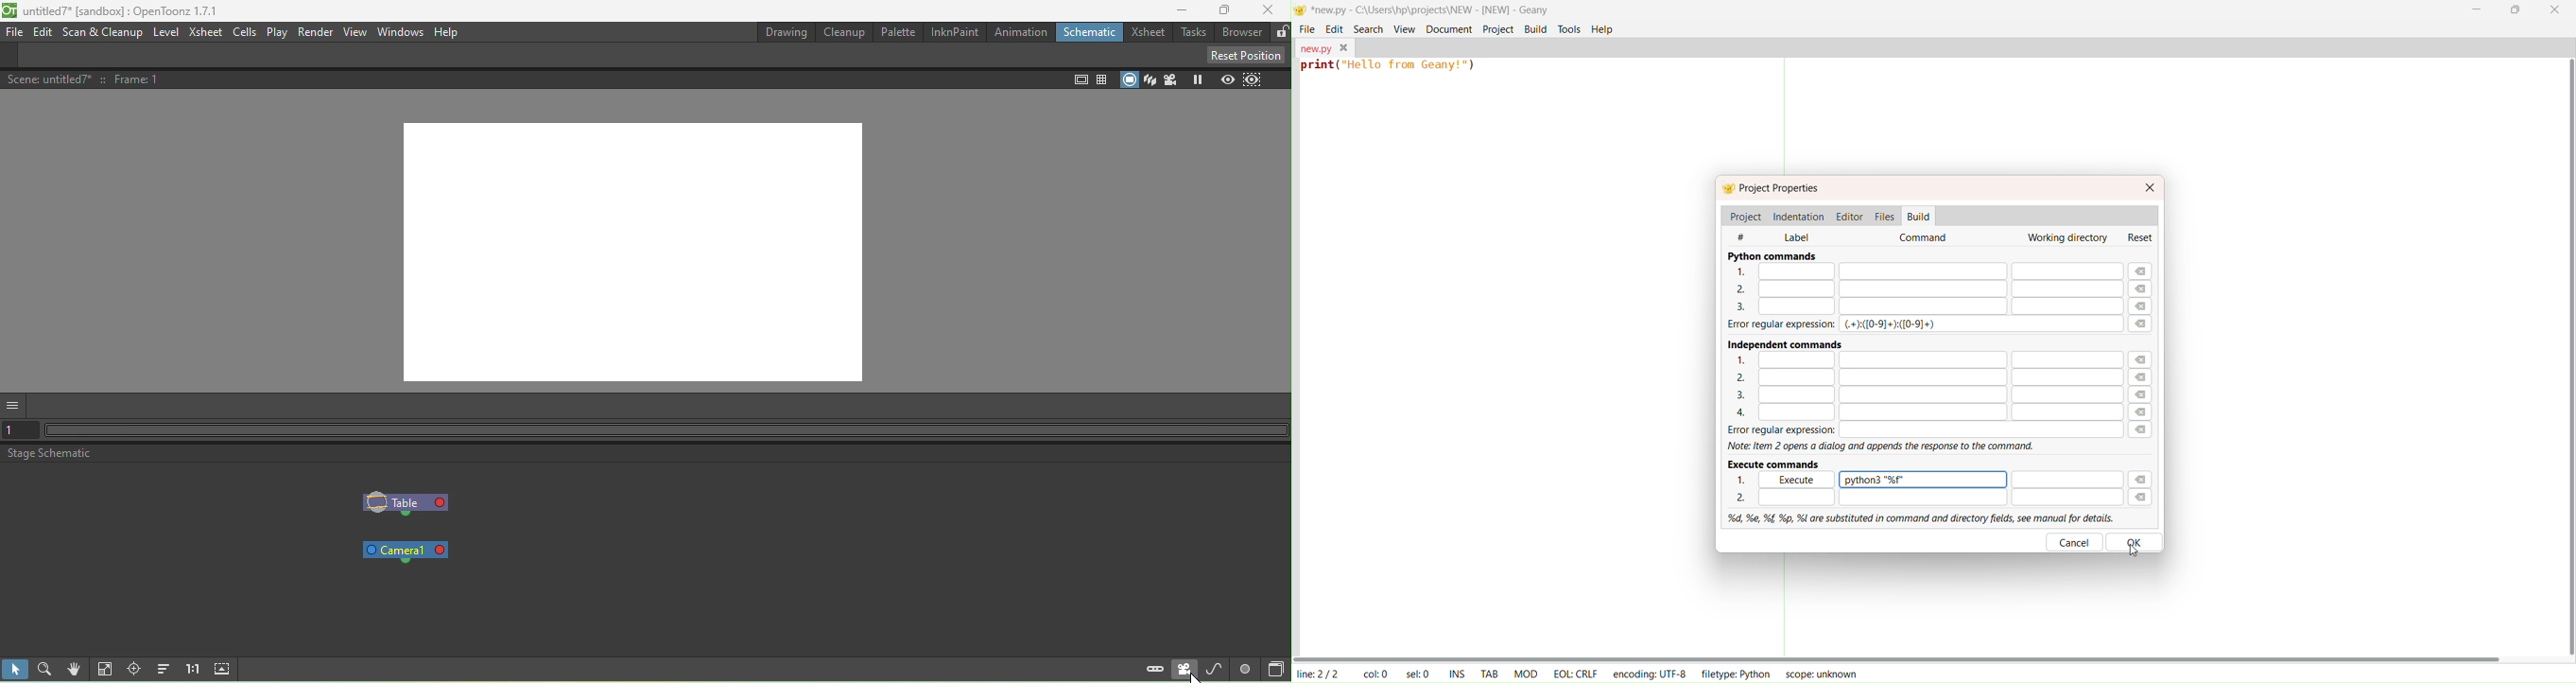 The height and width of the screenshot is (700, 2576). Describe the element at coordinates (1270, 12) in the screenshot. I see `Close` at that location.